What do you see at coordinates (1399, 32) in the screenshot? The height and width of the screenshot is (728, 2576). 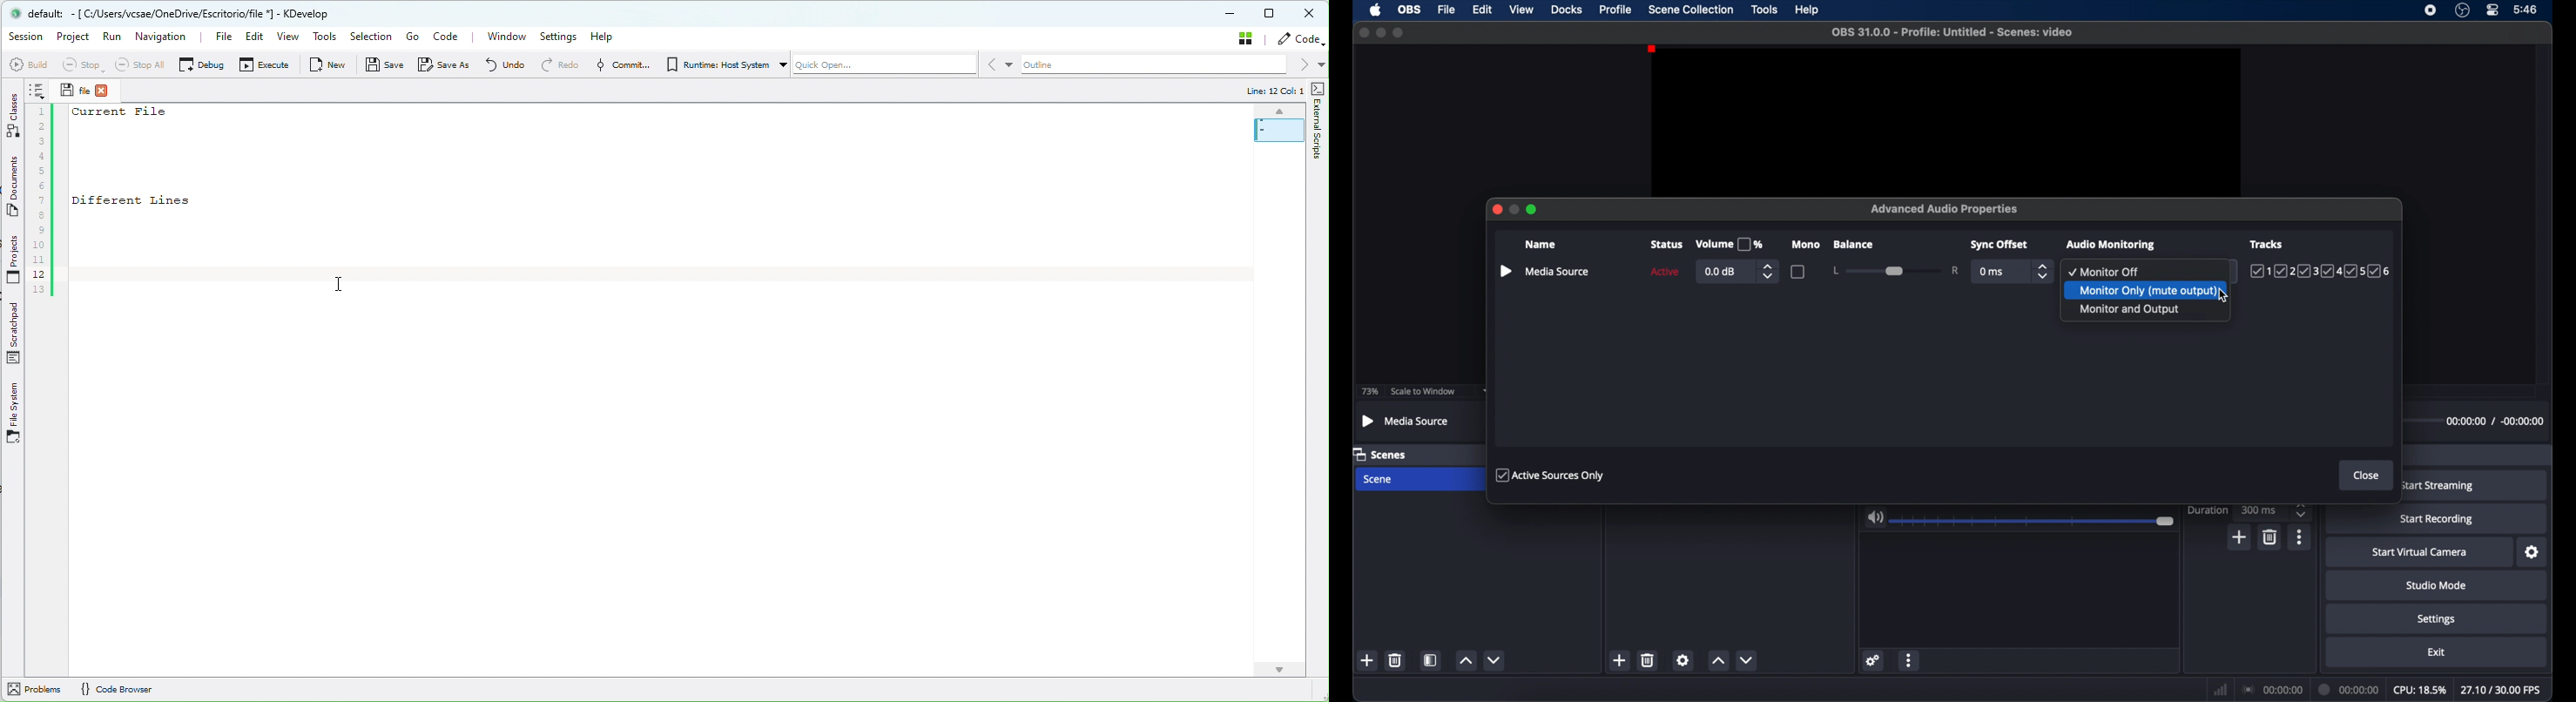 I see `maximize` at bounding box center [1399, 32].